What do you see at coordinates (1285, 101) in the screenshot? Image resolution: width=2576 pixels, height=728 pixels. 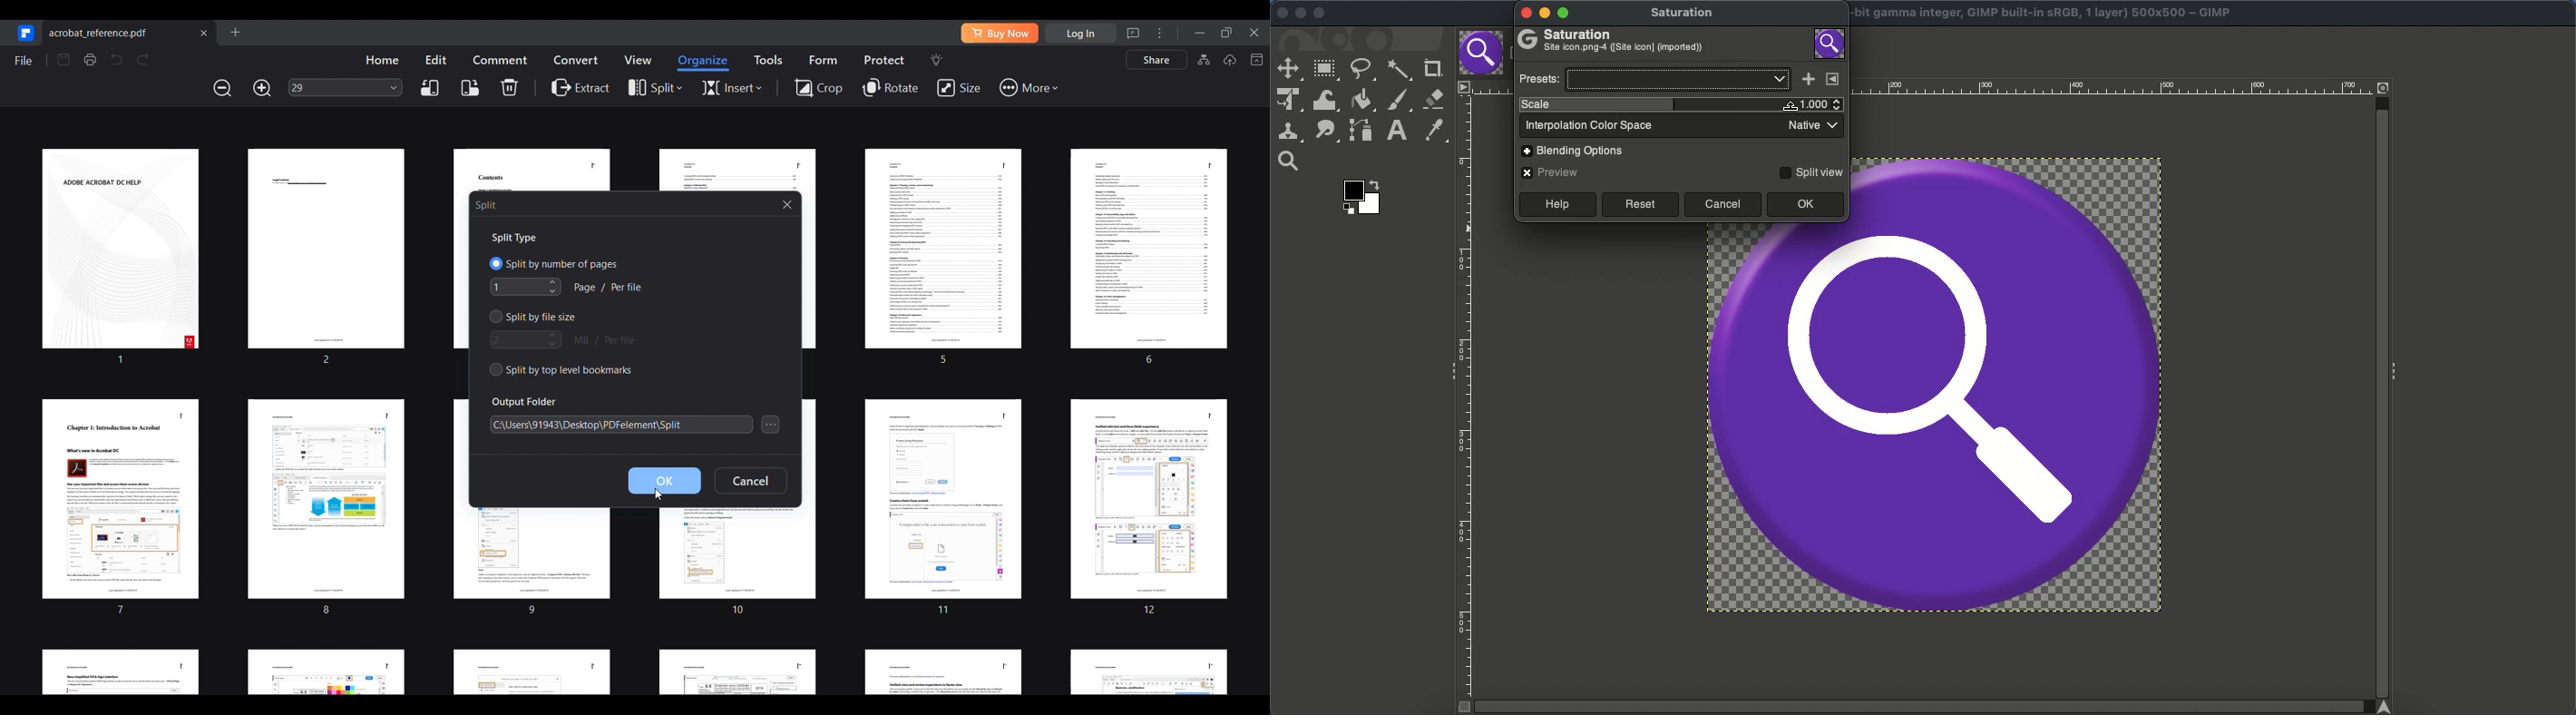 I see `Unified transformation` at bounding box center [1285, 101].